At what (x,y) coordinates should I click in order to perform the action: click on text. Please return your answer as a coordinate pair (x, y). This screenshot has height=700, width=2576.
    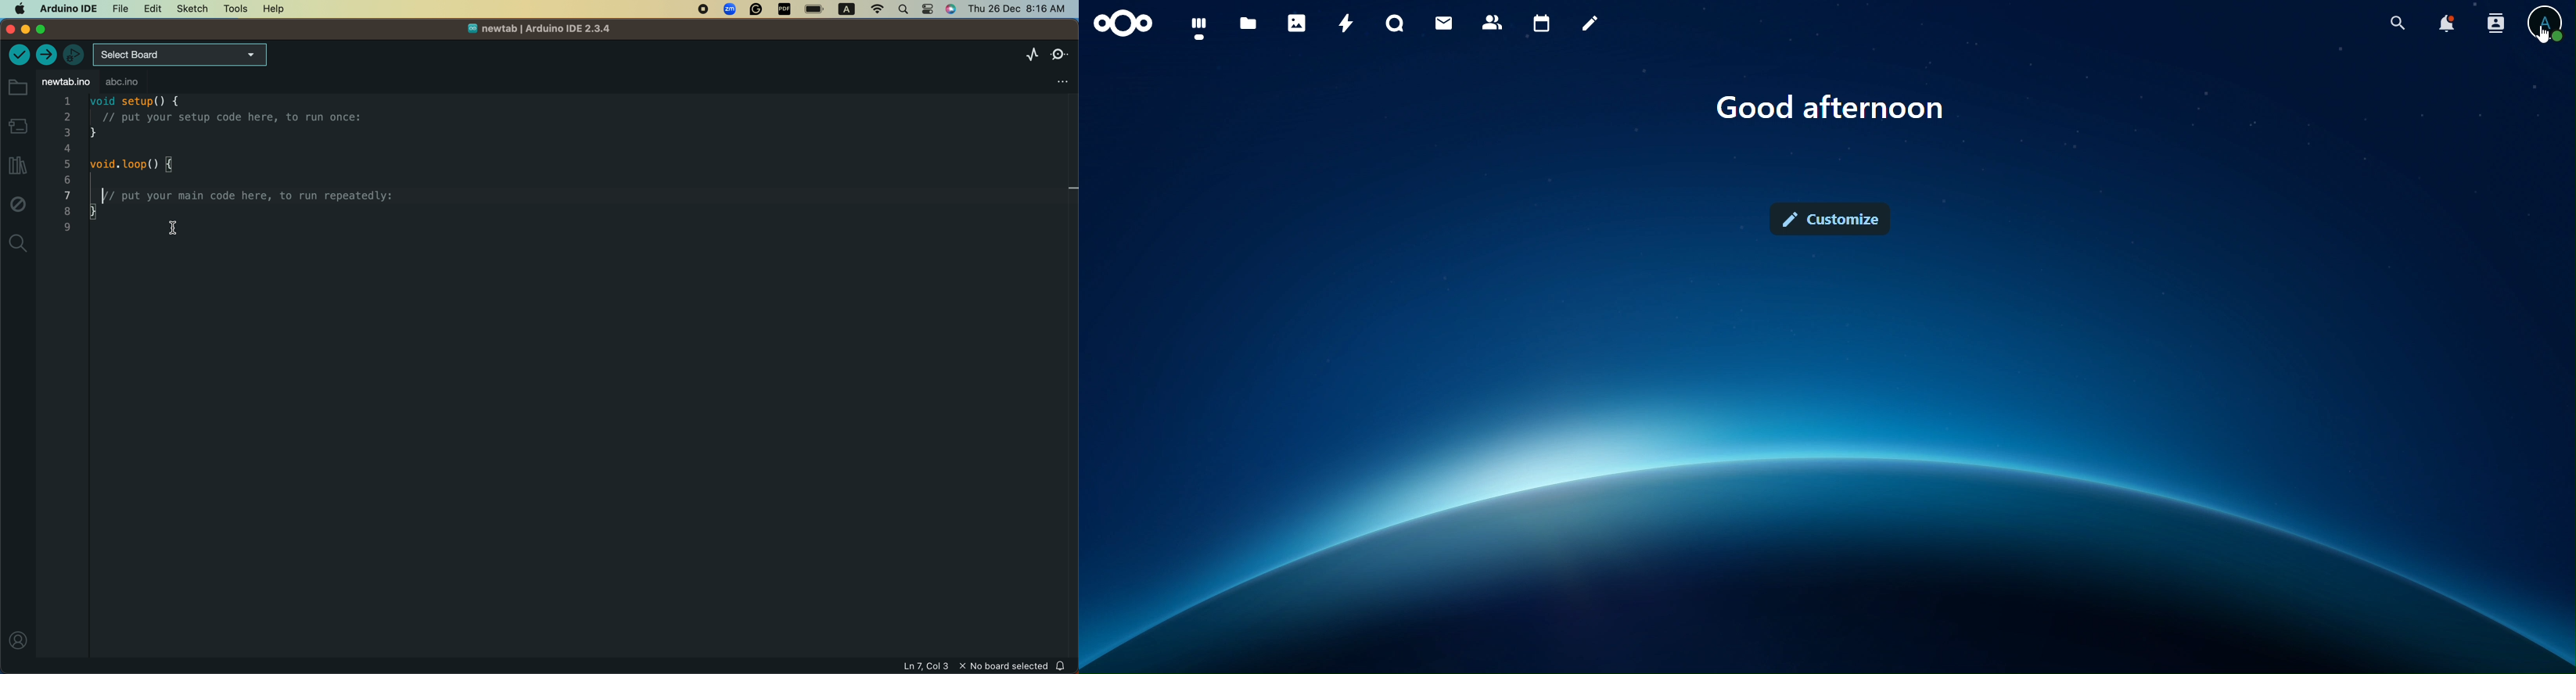
    Looking at the image, I should click on (1834, 109).